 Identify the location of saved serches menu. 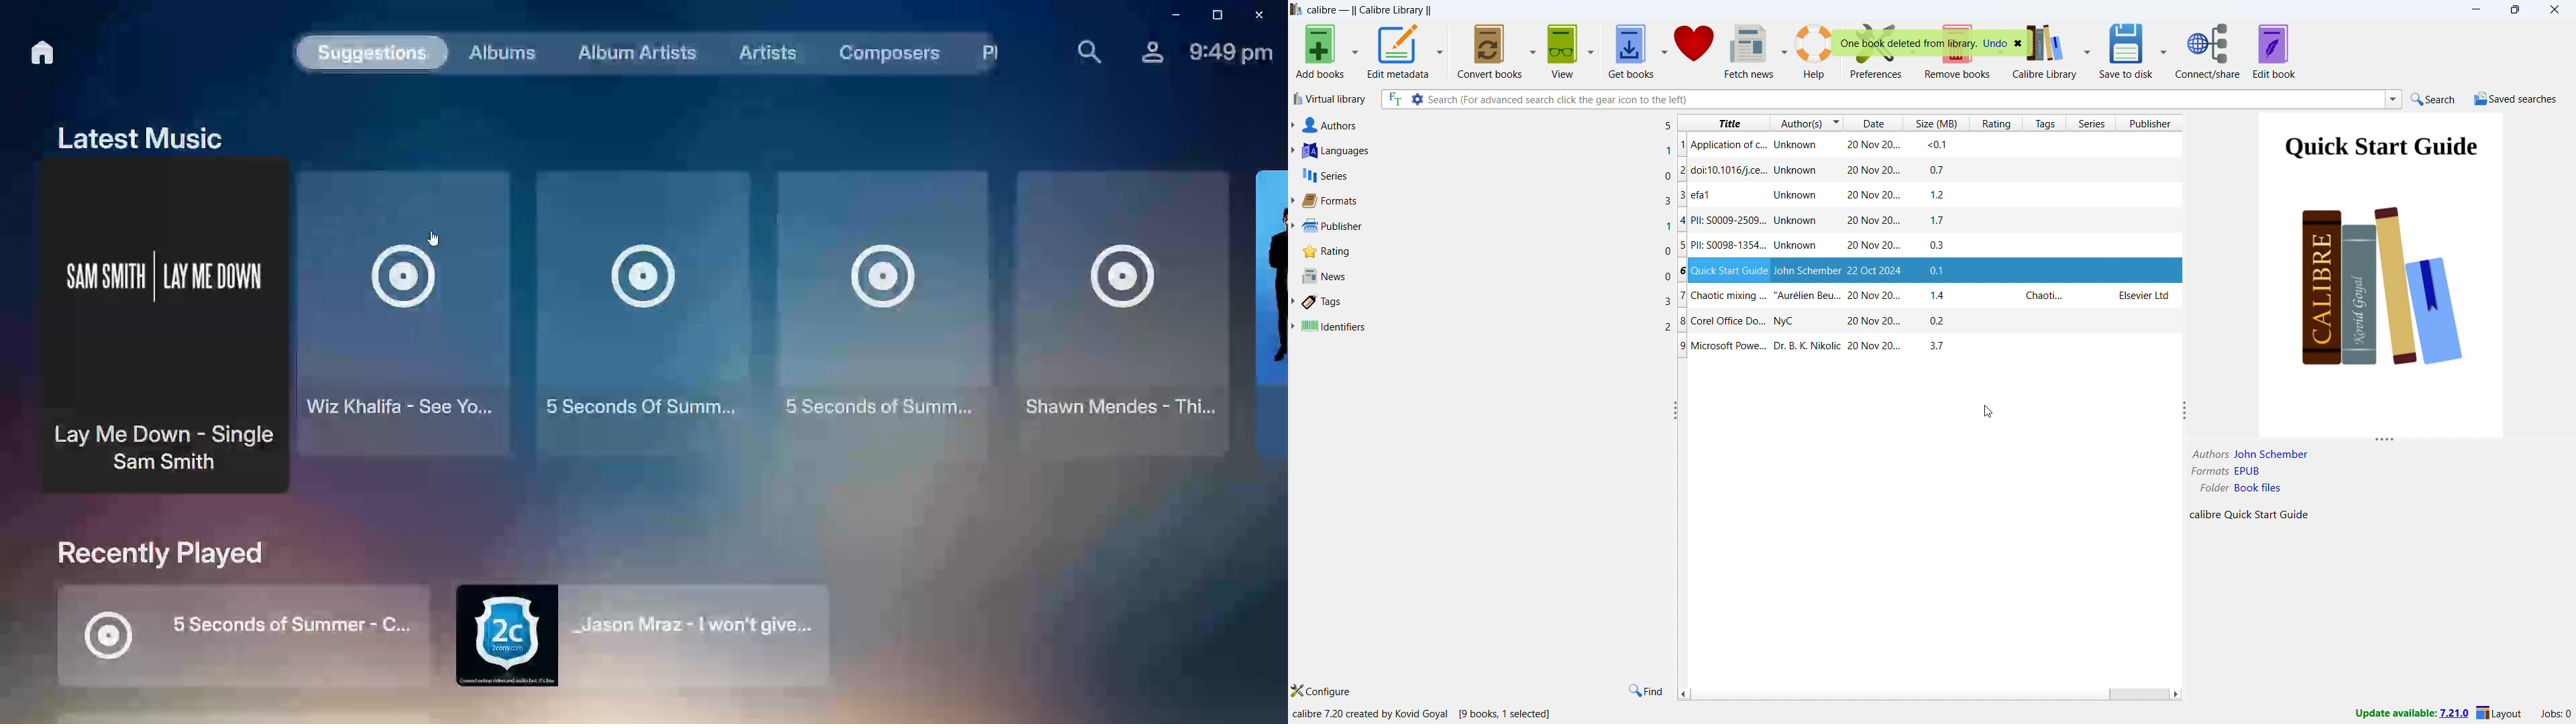
(2516, 101).